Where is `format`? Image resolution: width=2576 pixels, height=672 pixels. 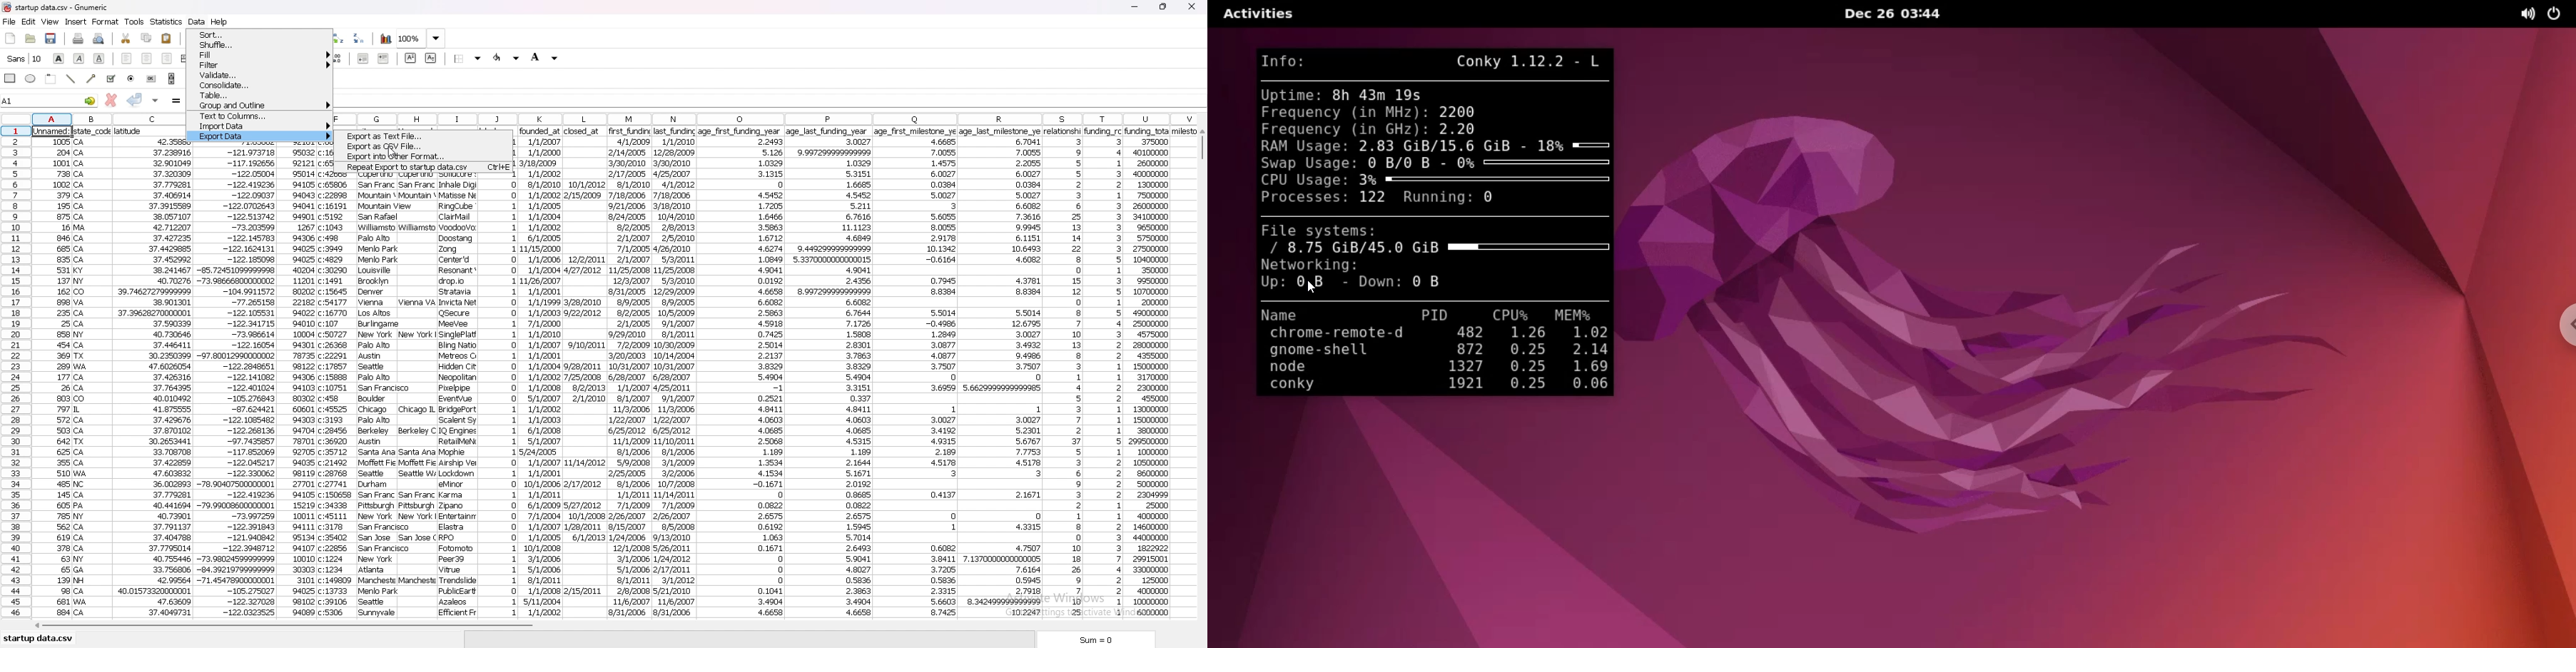
format is located at coordinates (106, 22).